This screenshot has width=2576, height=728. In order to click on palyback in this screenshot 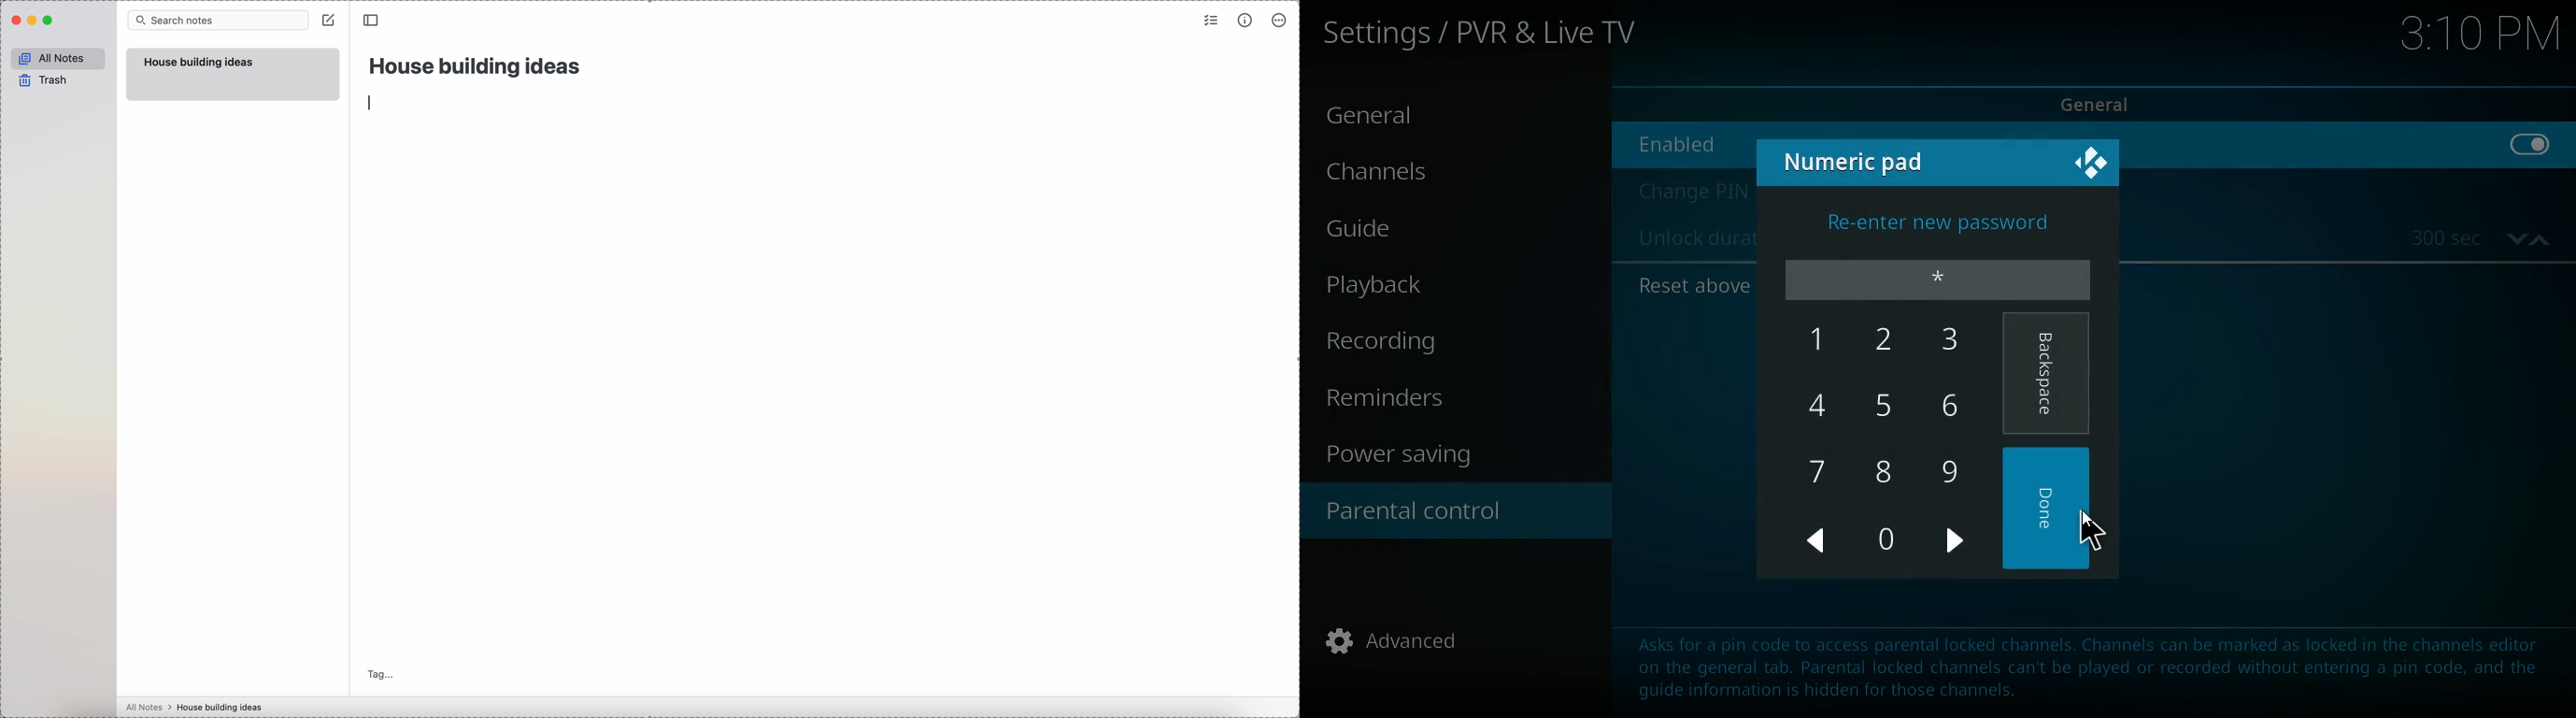, I will do `click(1395, 285)`.